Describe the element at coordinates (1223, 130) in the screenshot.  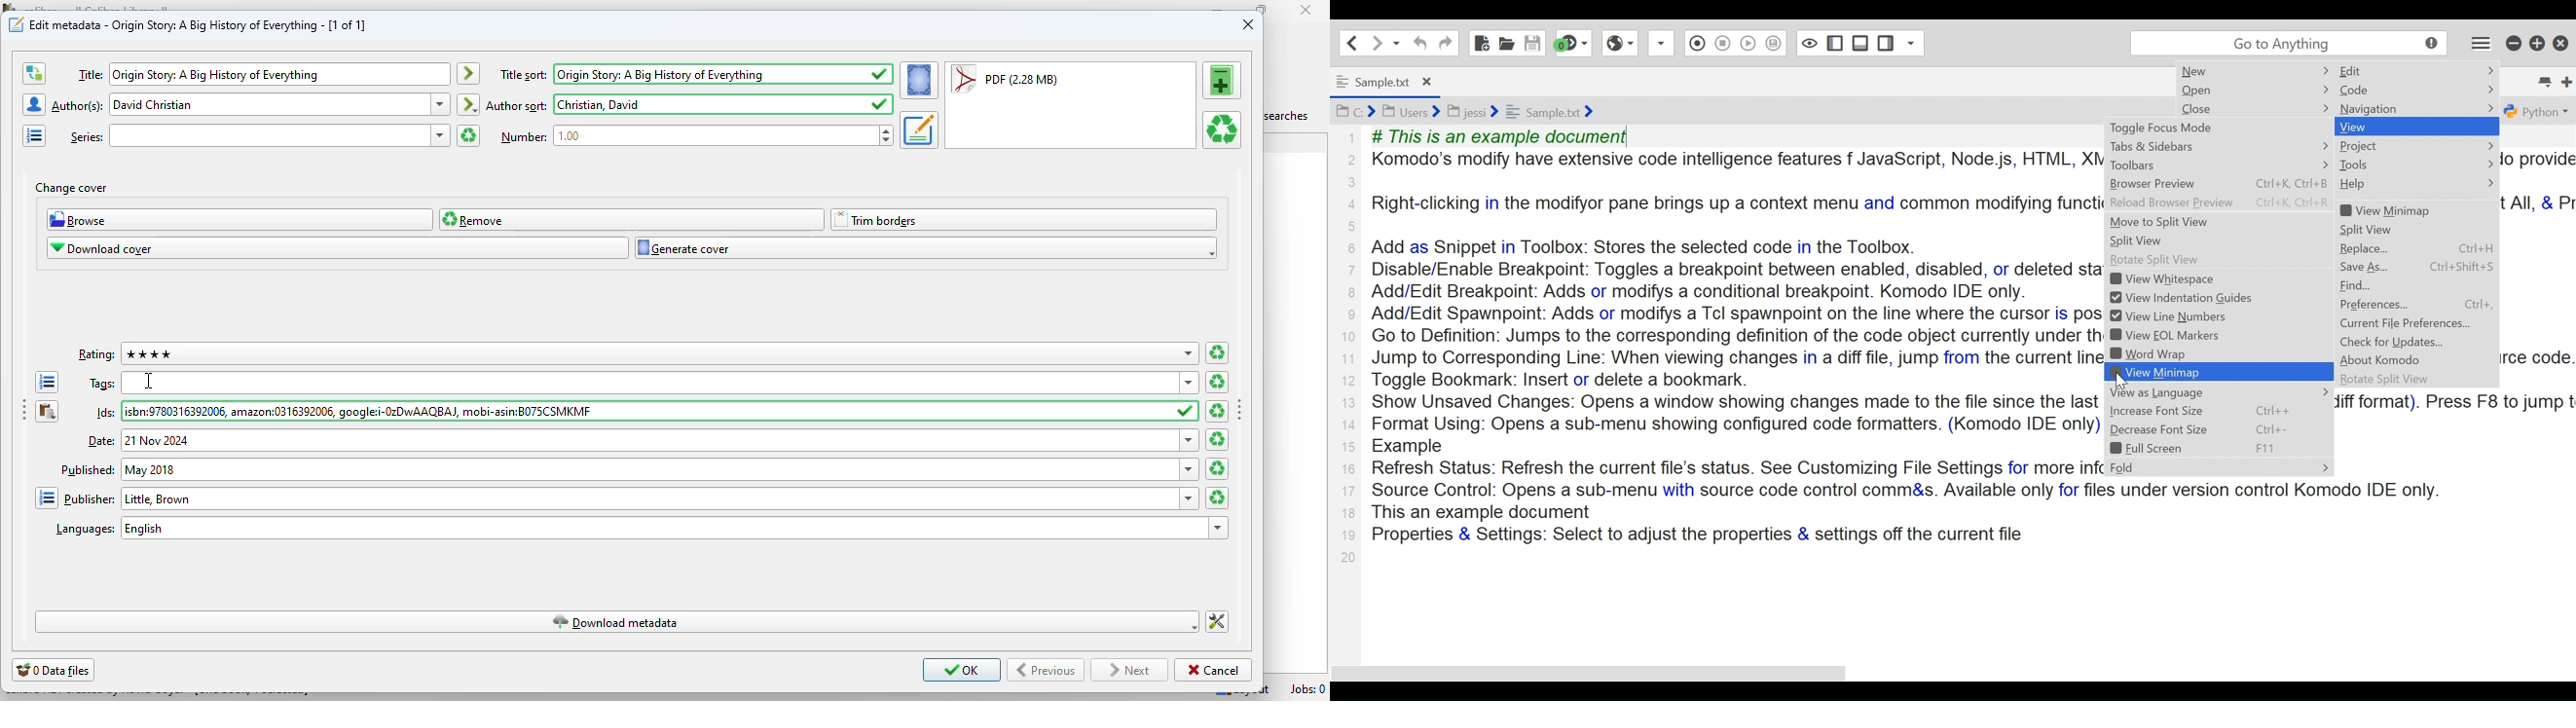
I see `remove the selected format from this book` at that location.